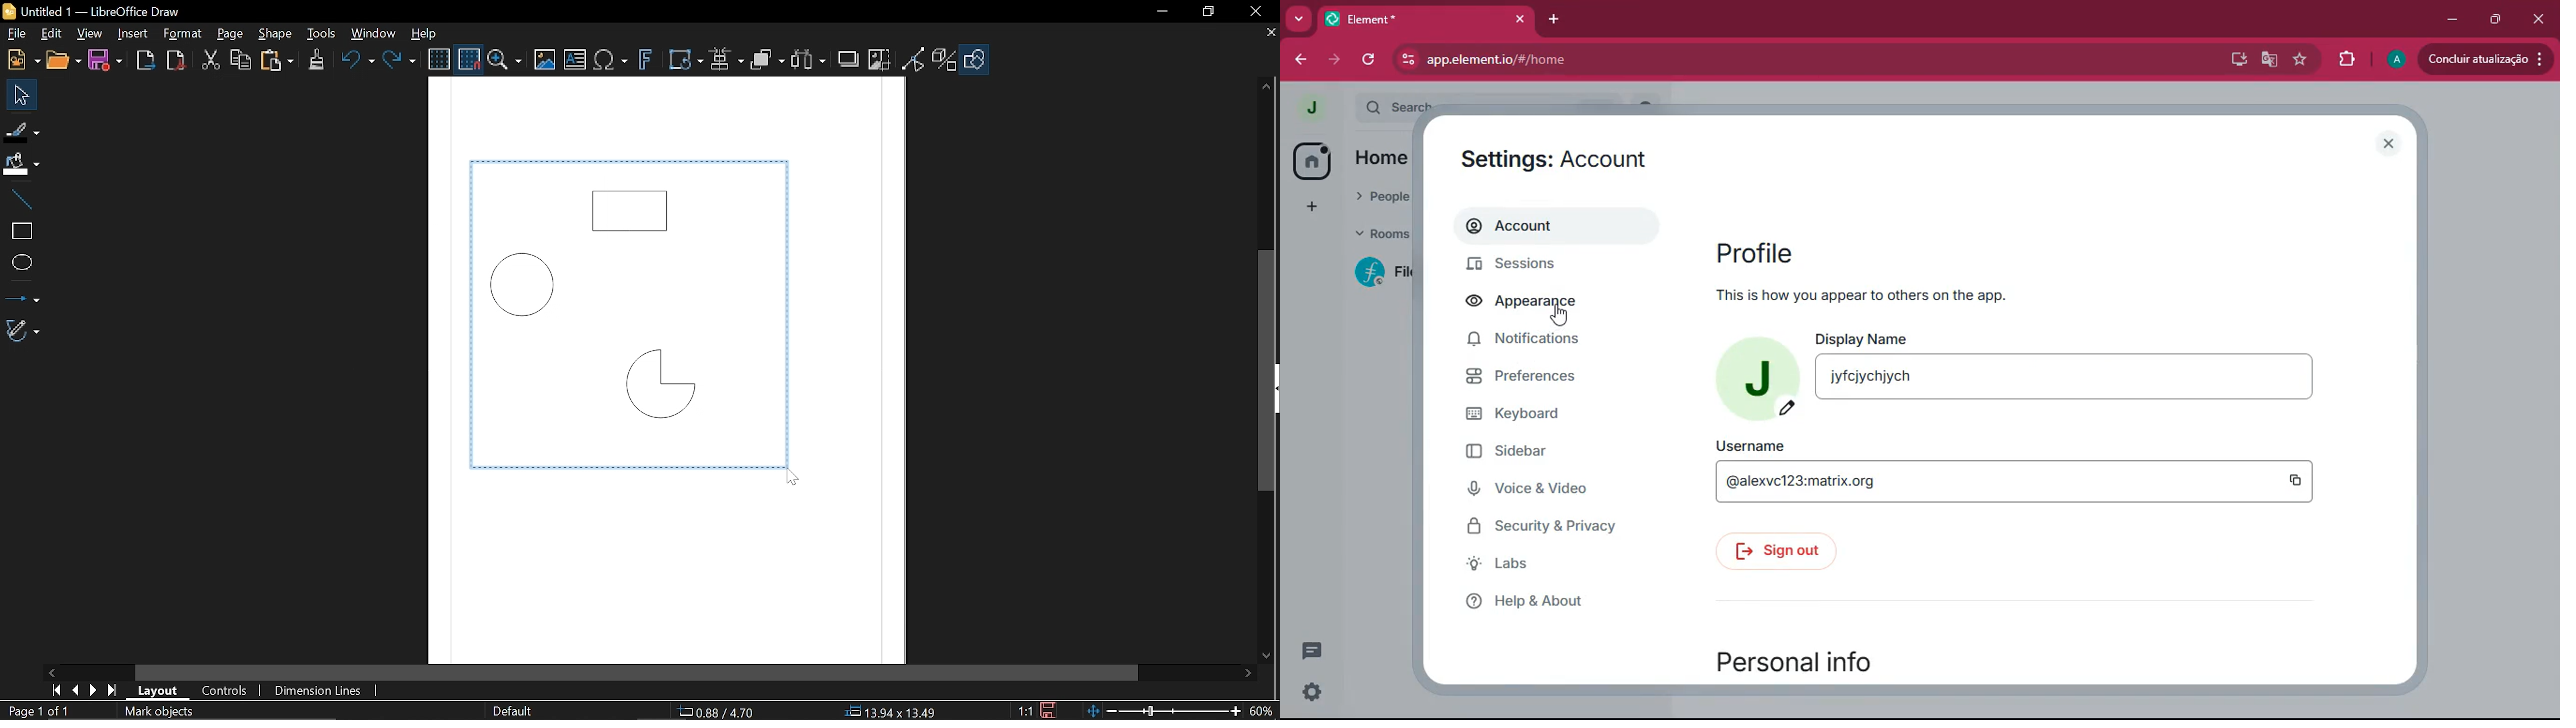 This screenshot has width=2576, height=728. Describe the element at coordinates (2456, 20) in the screenshot. I see `minimize` at that location.